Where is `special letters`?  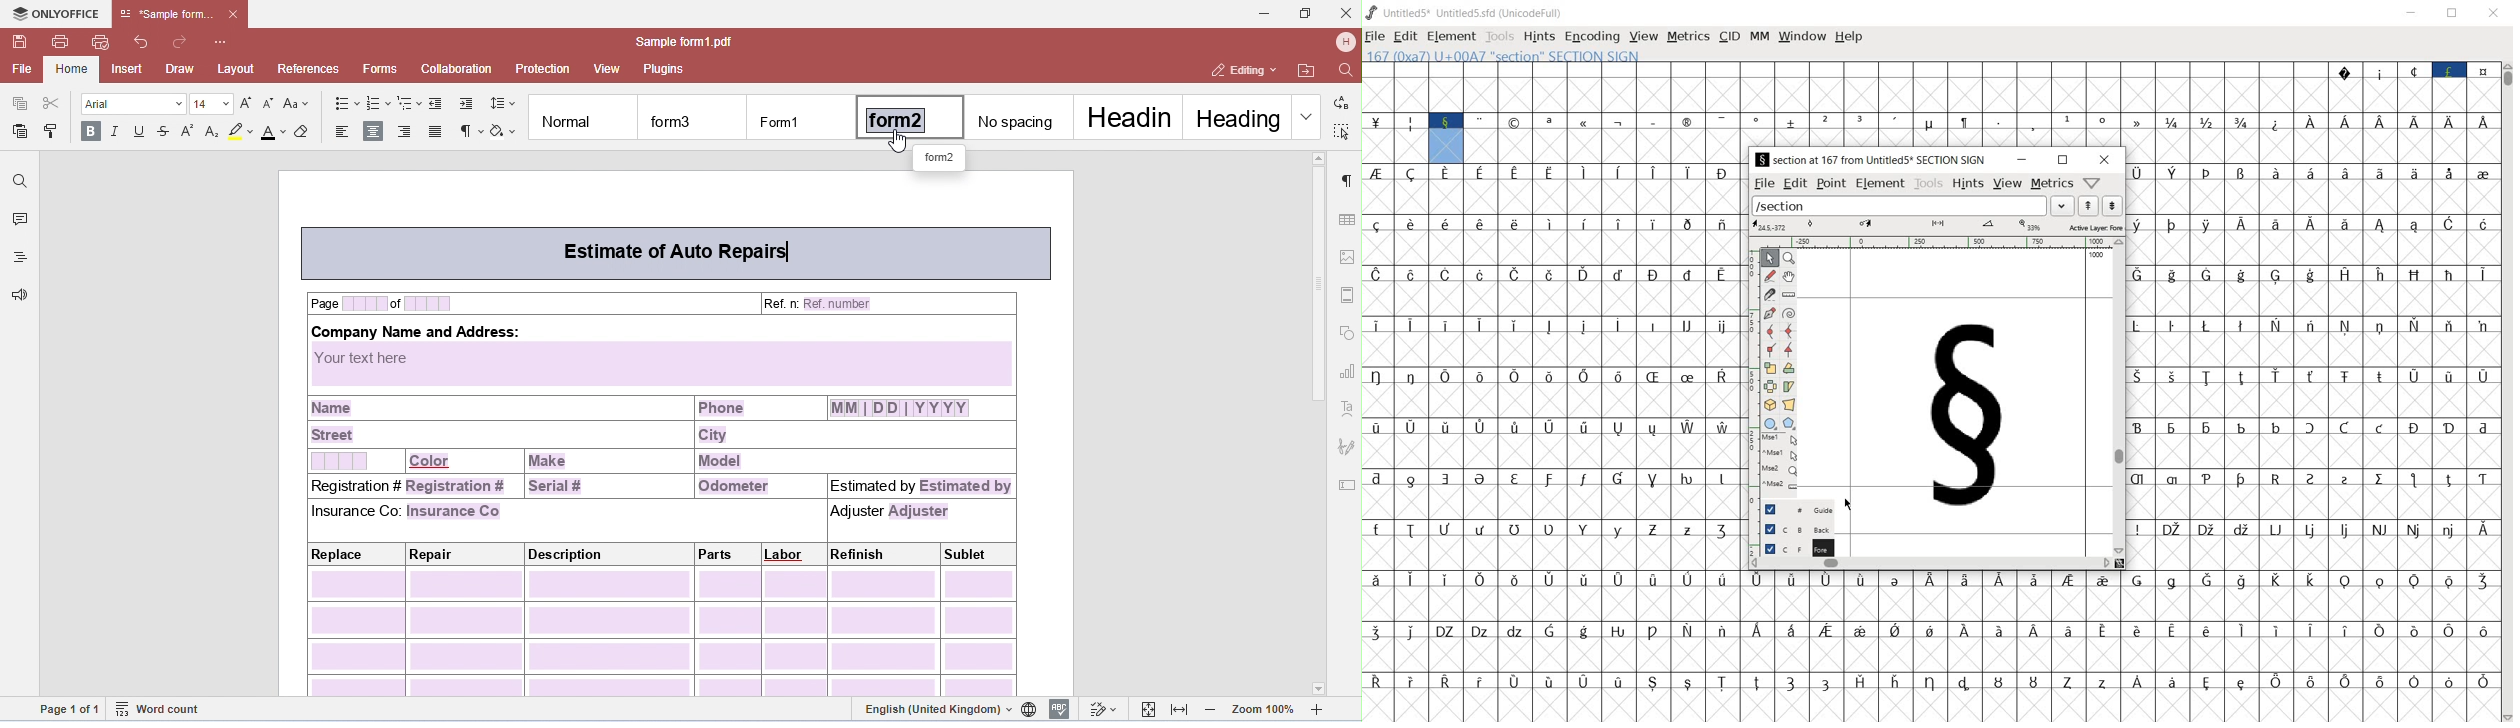
special letters is located at coordinates (1554, 477).